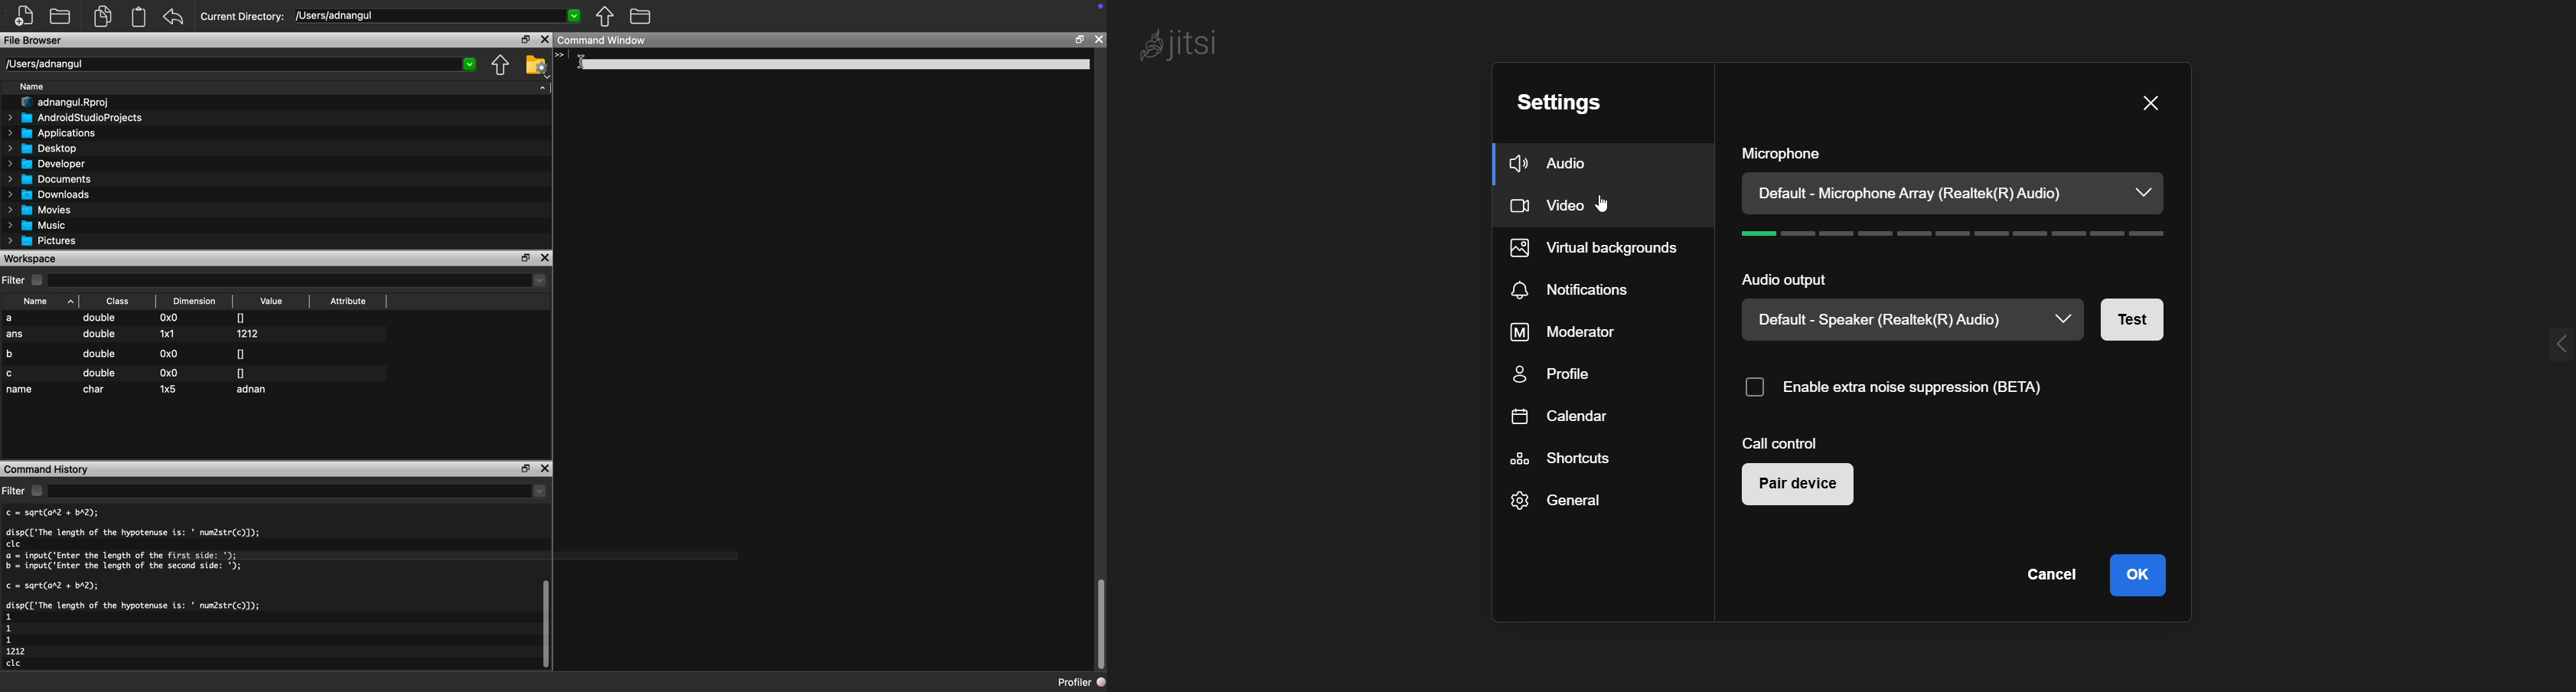  What do you see at coordinates (42, 226) in the screenshot?
I see `Music` at bounding box center [42, 226].